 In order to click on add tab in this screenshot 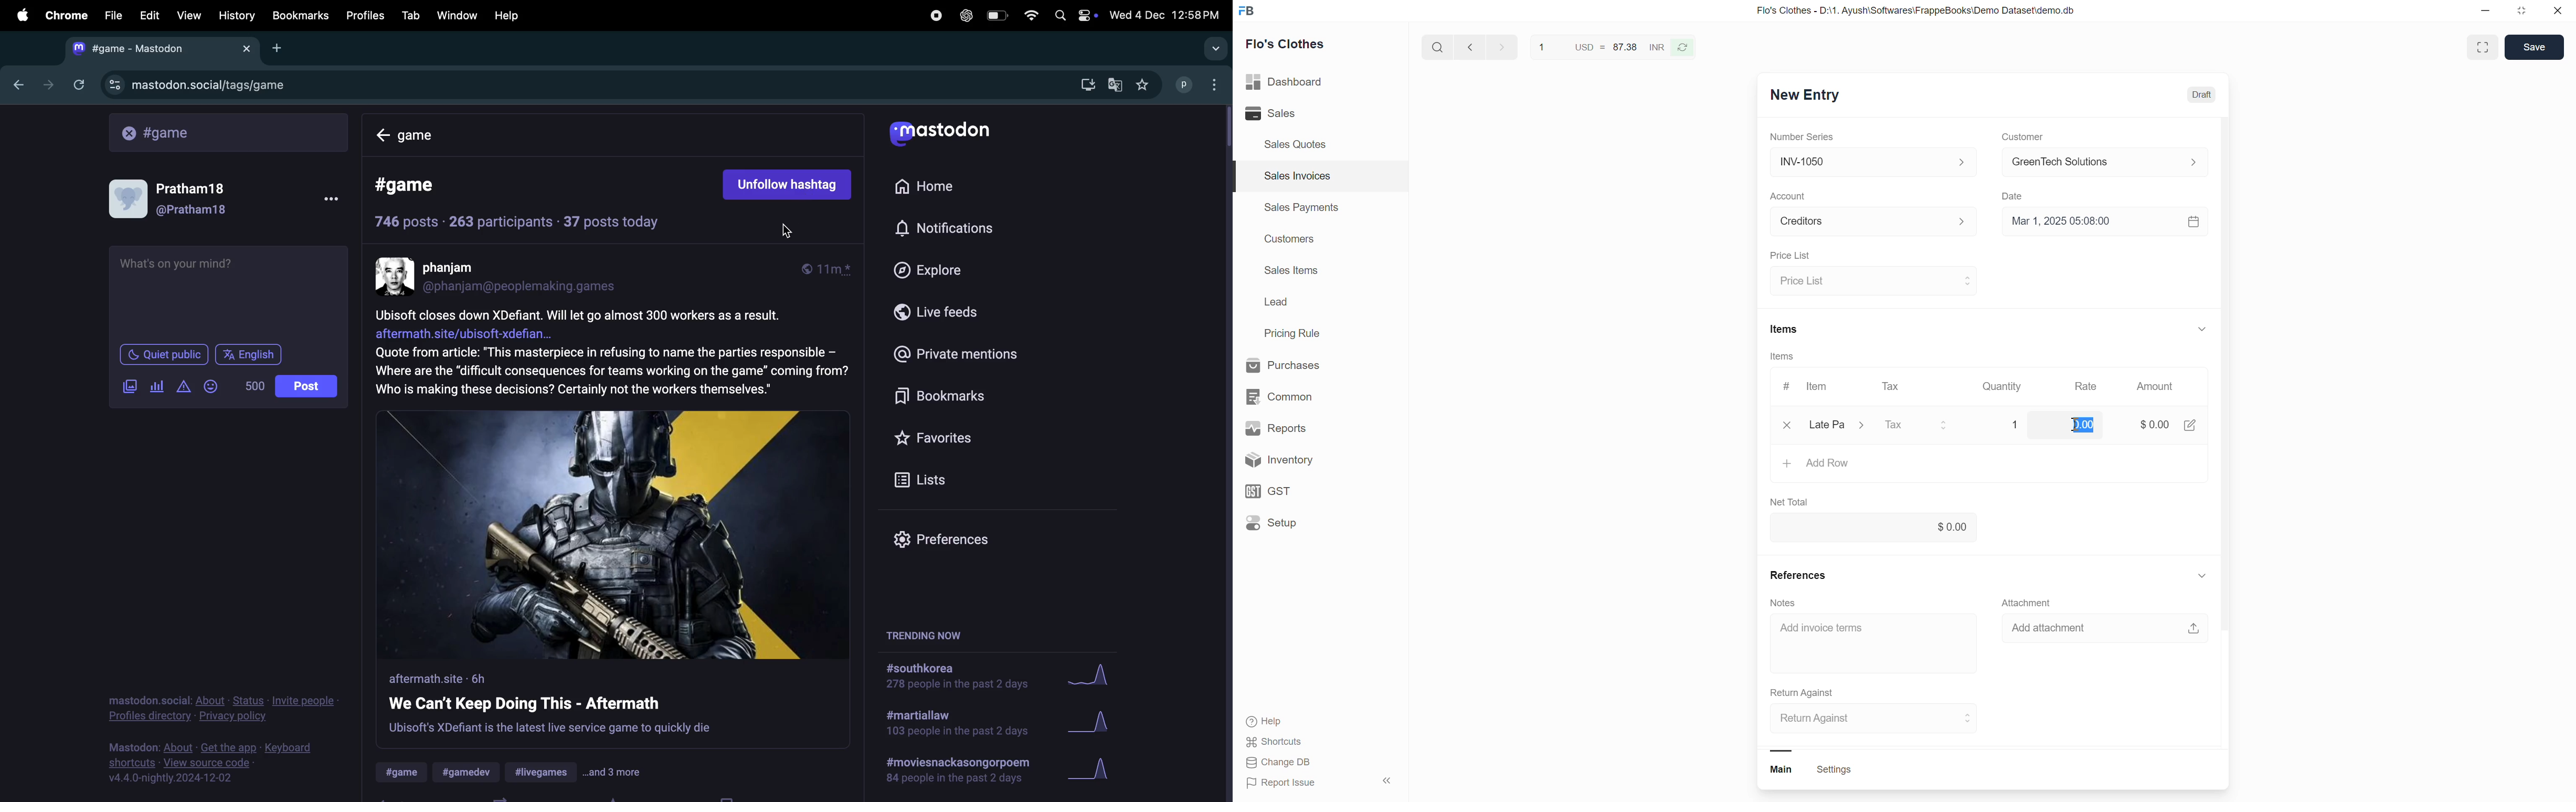, I will do `click(281, 48)`.